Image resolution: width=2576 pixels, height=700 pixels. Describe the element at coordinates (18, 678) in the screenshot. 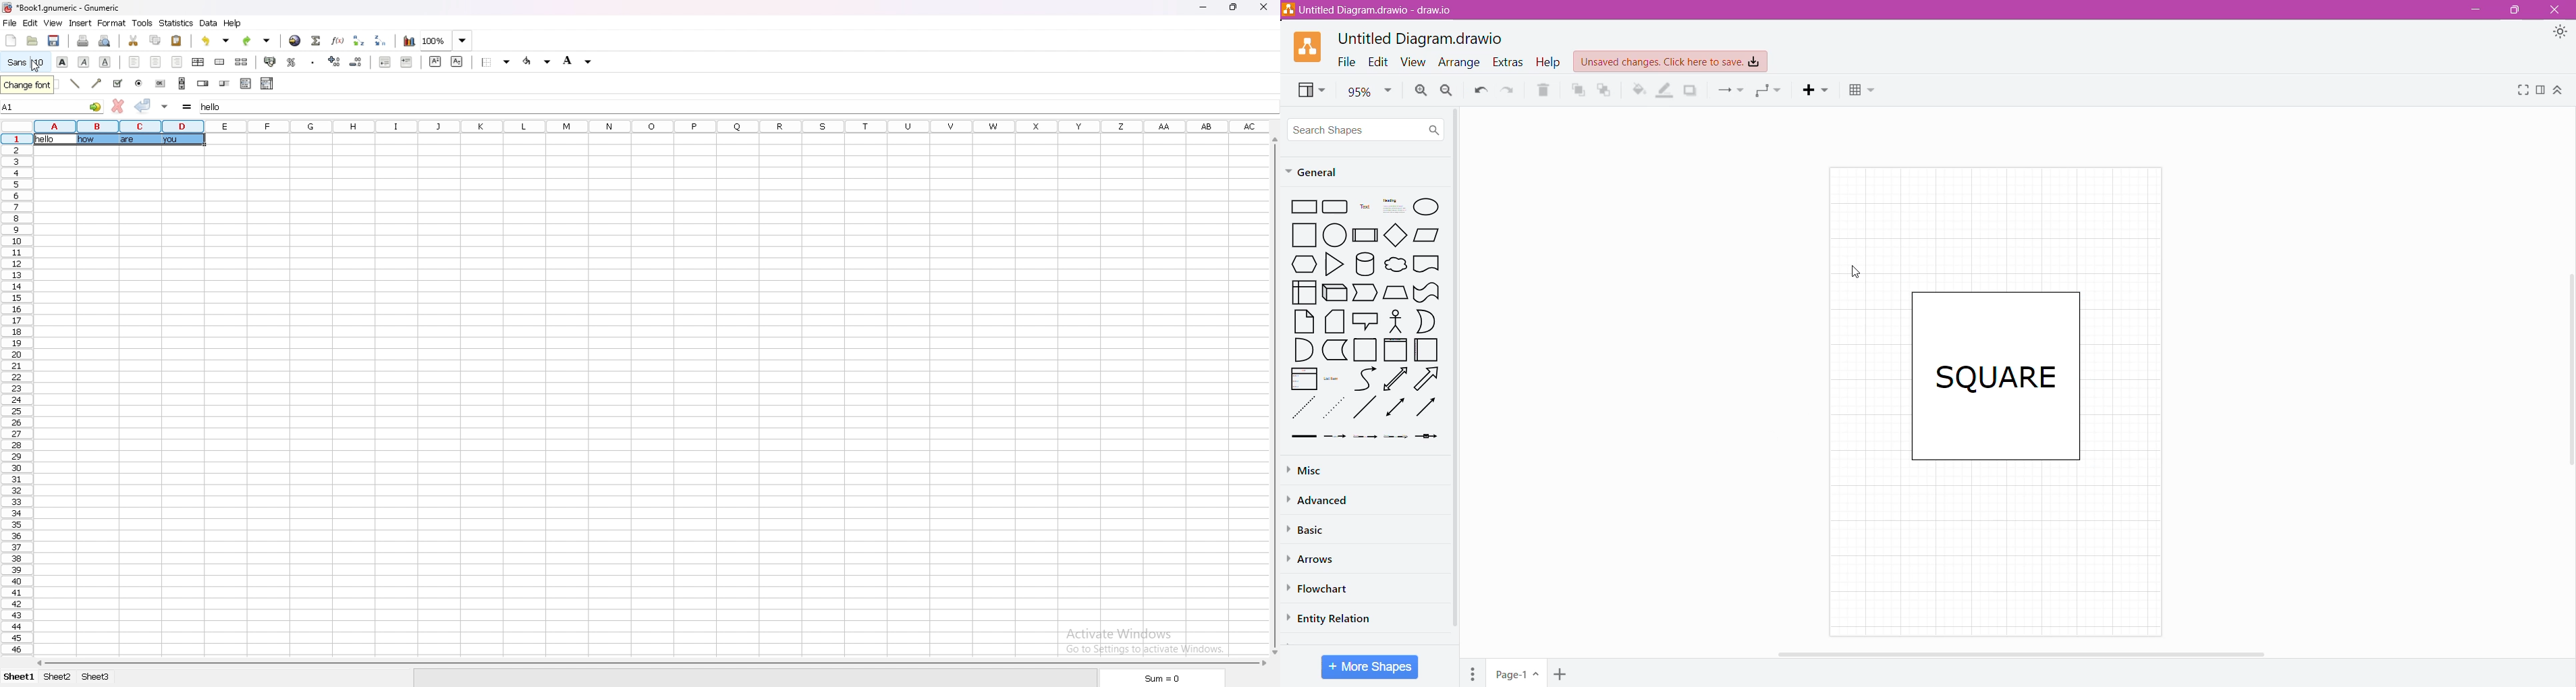

I see `sheet 1` at that location.